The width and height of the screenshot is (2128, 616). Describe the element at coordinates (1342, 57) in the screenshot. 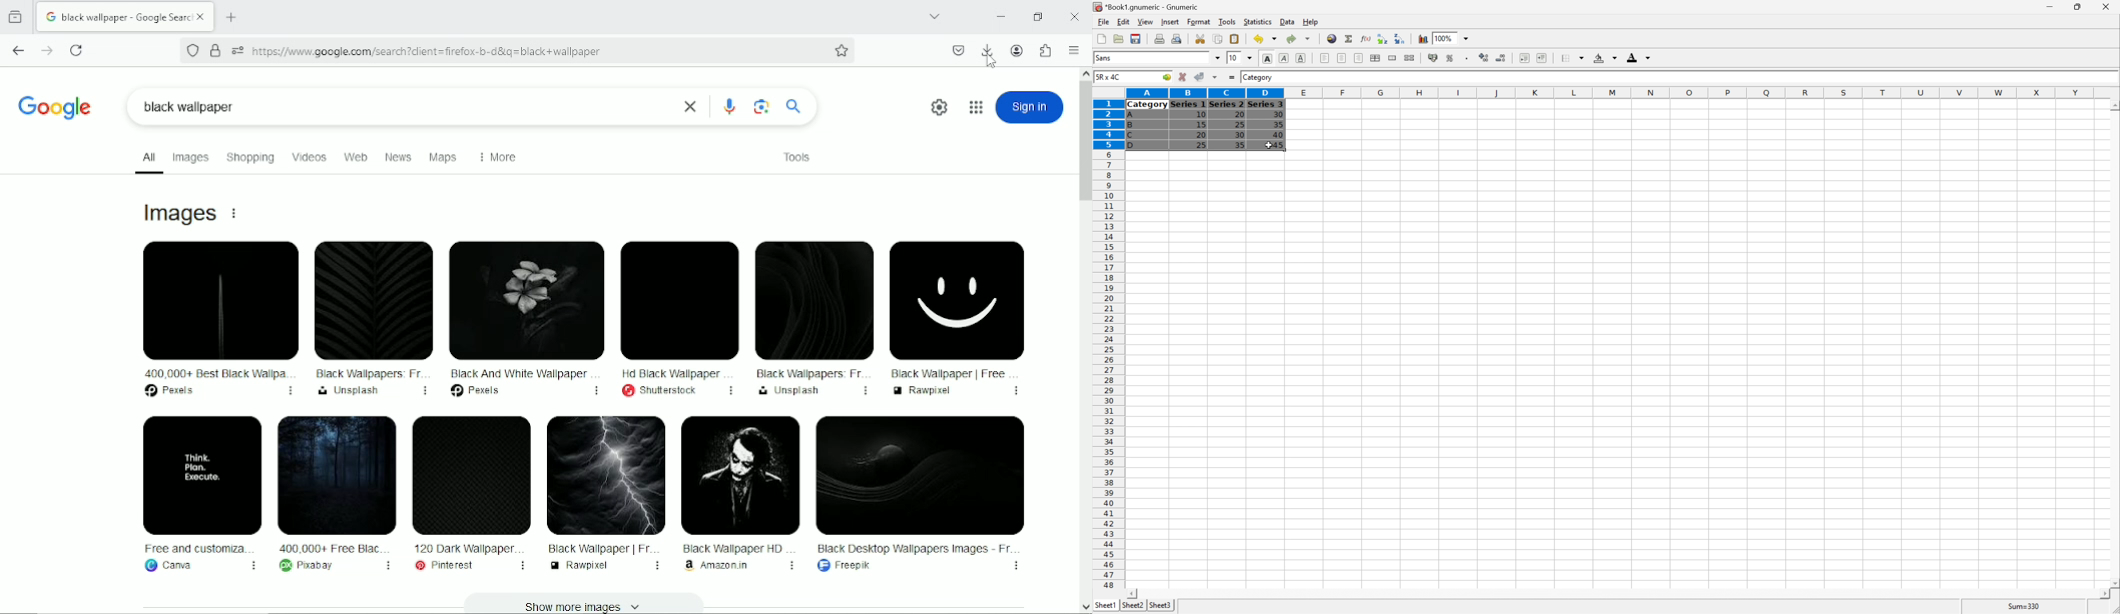

I see `Center horizontally` at that location.